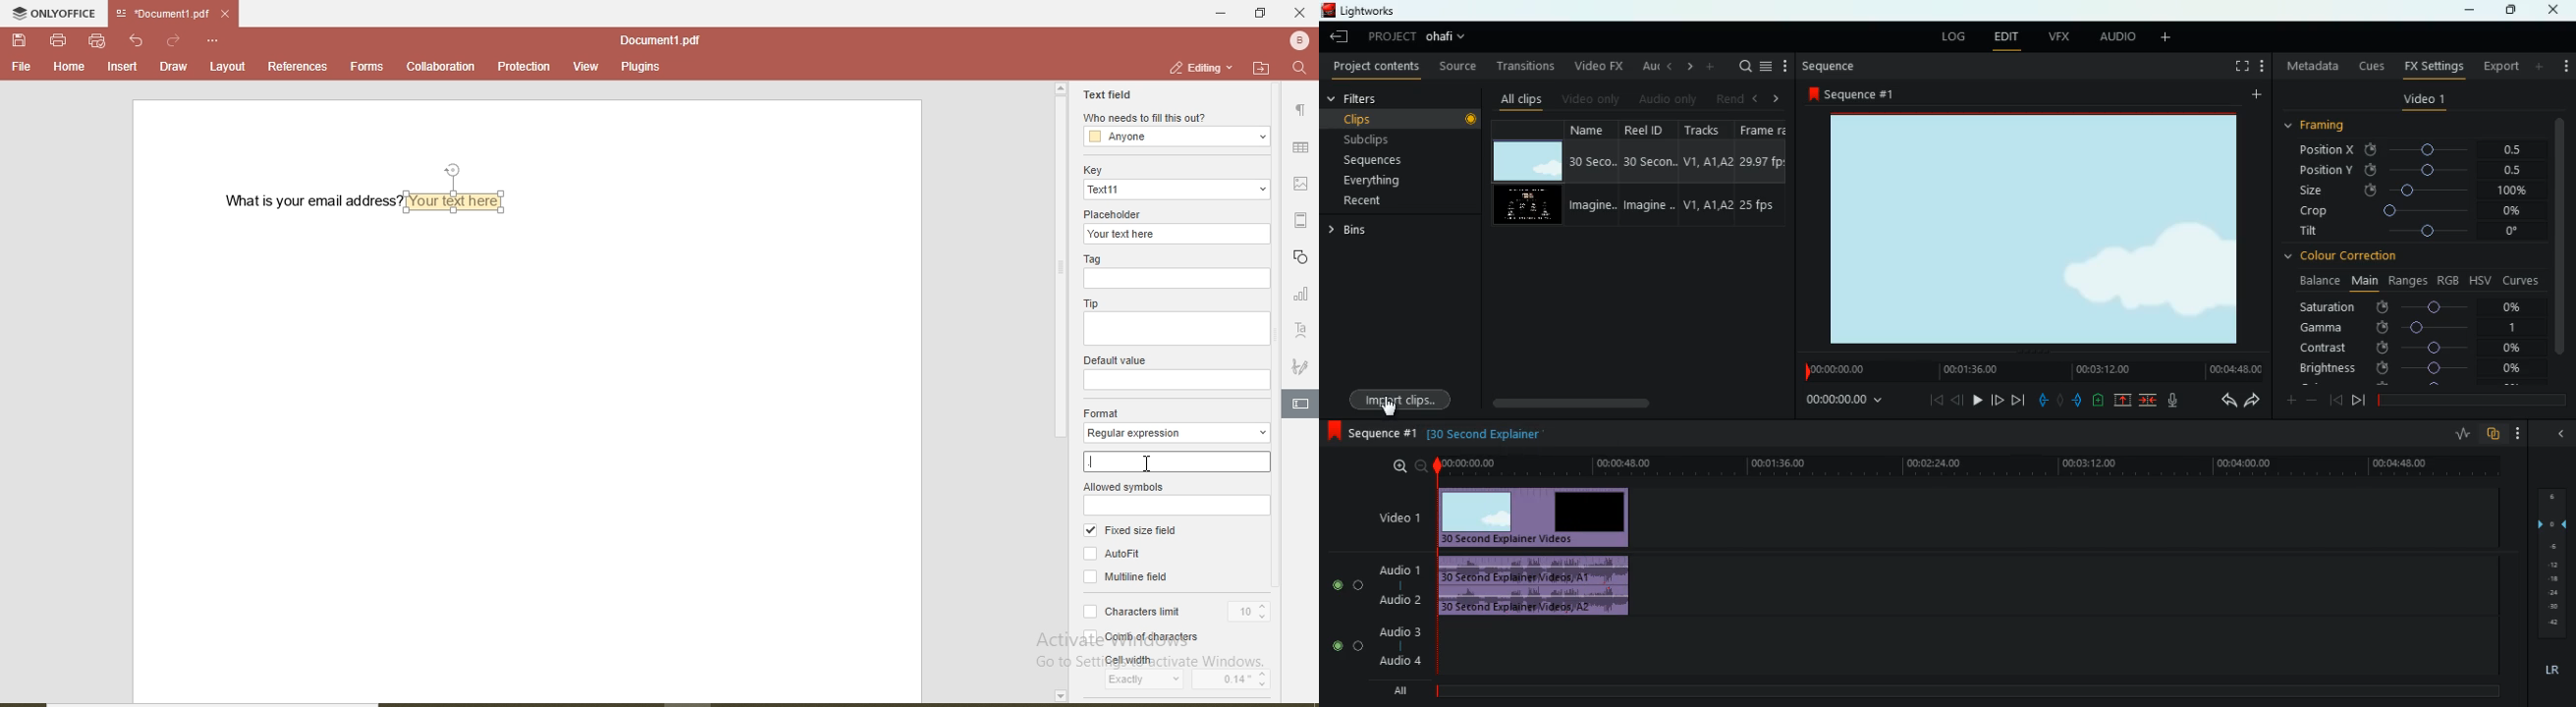 The width and height of the screenshot is (2576, 728). What do you see at coordinates (2412, 213) in the screenshot?
I see `crop` at bounding box center [2412, 213].